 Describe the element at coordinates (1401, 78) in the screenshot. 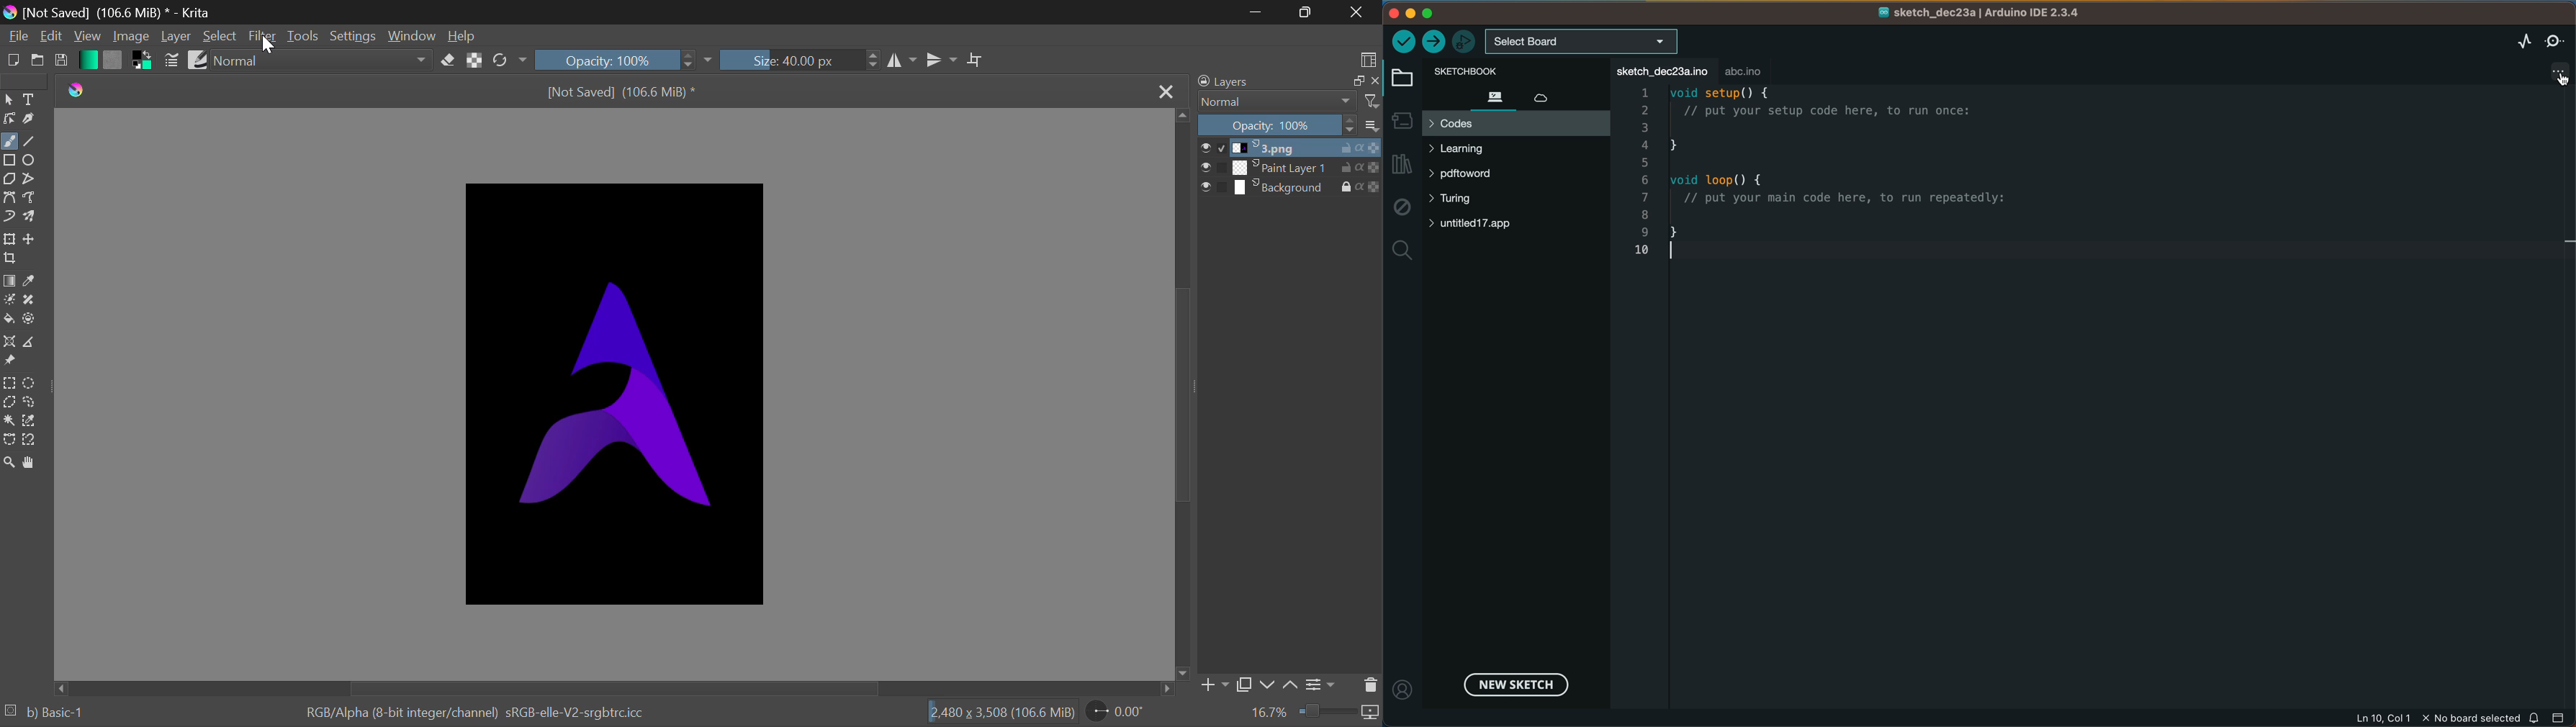

I see `folder` at that location.